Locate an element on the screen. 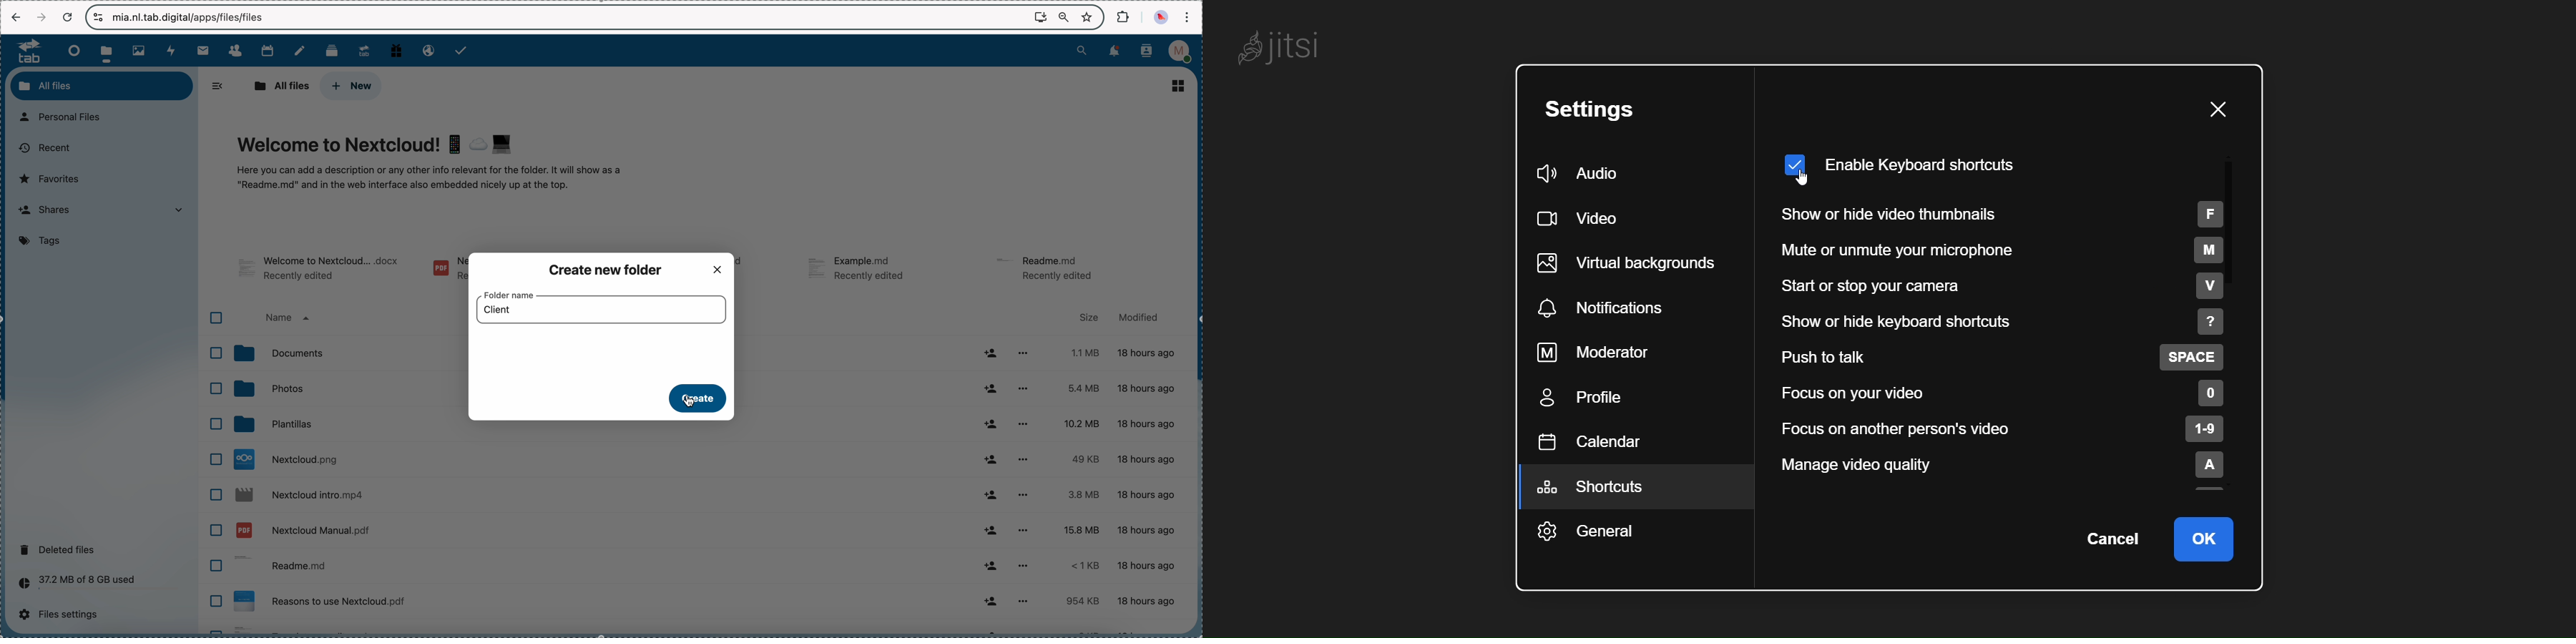 The width and height of the screenshot is (2576, 644). free is located at coordinates (397, 50).